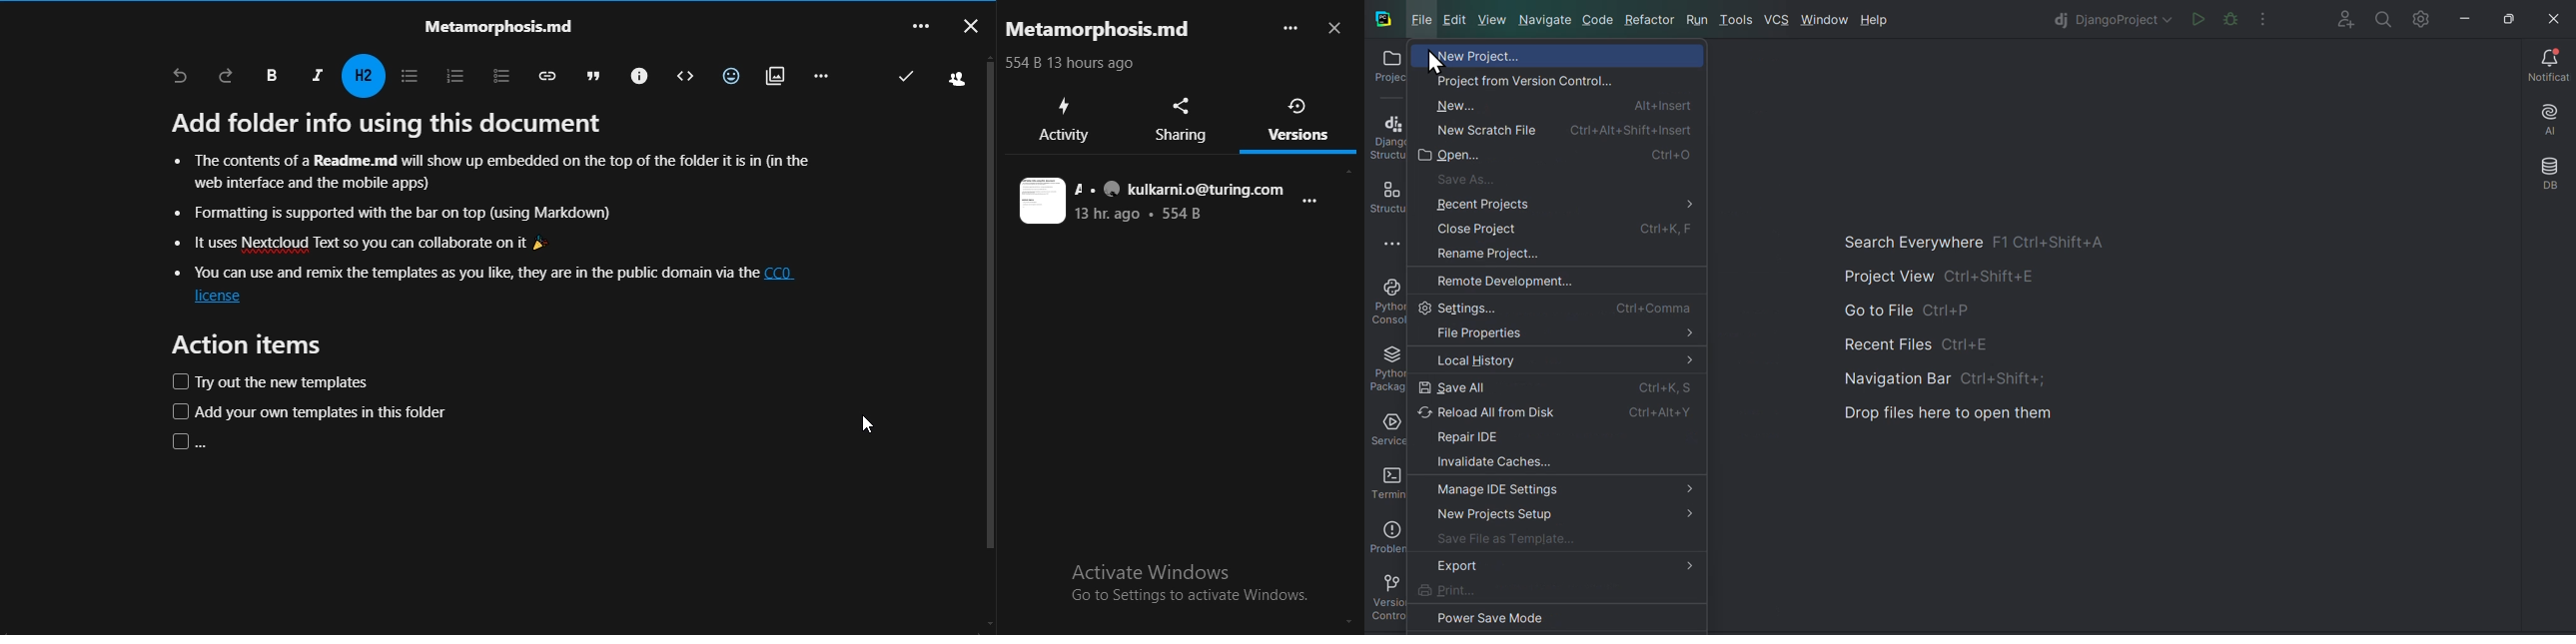 Image resolution: width=2576 pixels, height=644 pixels. What do you see at coordinates (1561, 387) in the screenshot?
I see `Save all` at bounding box center [1561, 387].